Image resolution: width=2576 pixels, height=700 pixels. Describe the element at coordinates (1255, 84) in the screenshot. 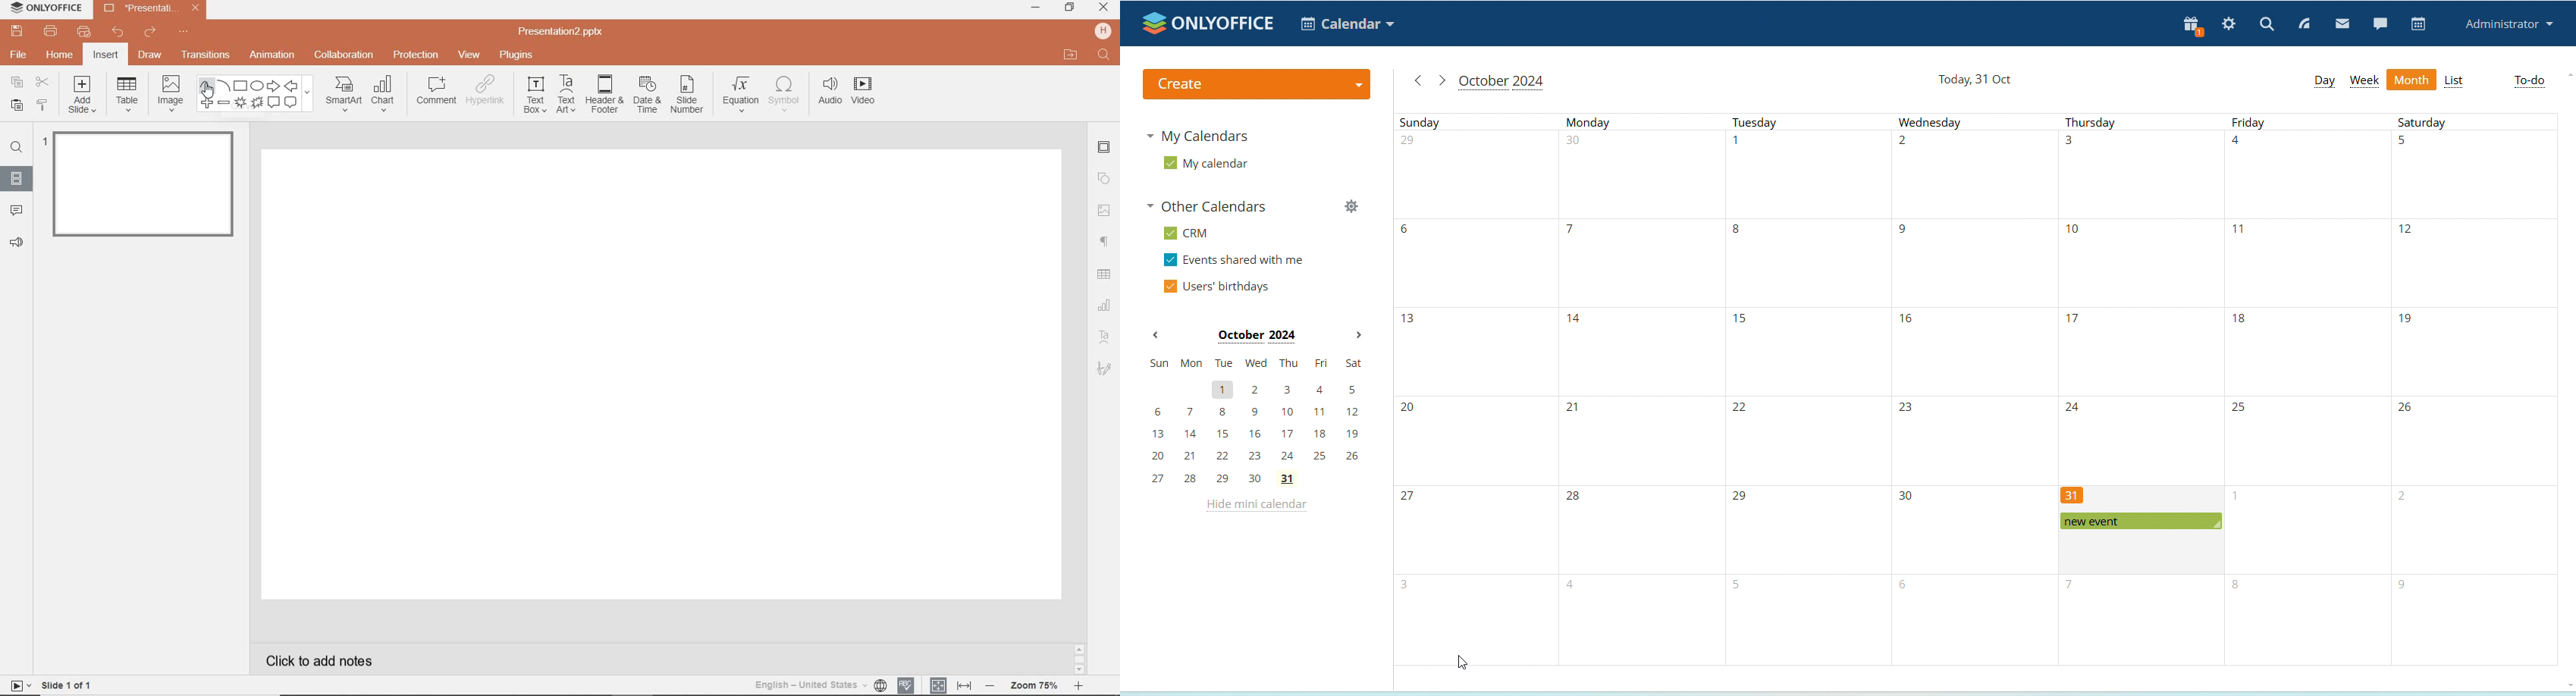

I see `create` at that location.